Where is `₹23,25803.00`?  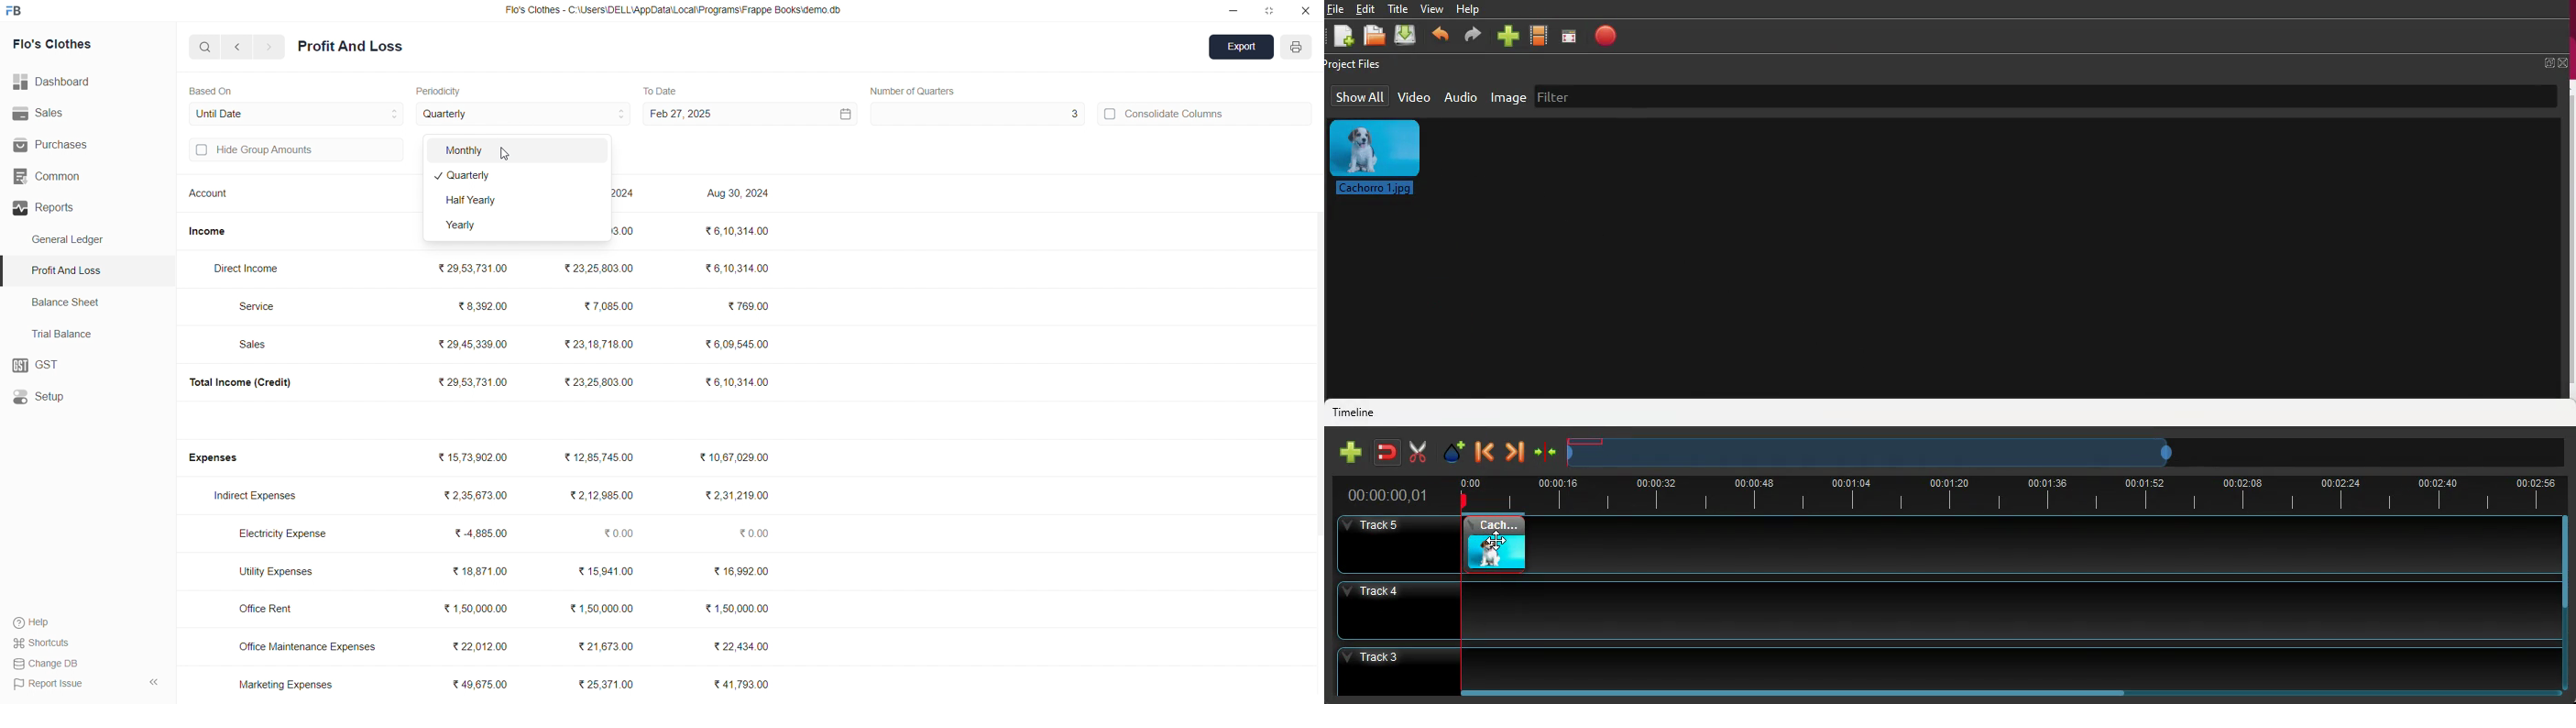 ₹23,25803.00 is located at coordinates (599, 268).